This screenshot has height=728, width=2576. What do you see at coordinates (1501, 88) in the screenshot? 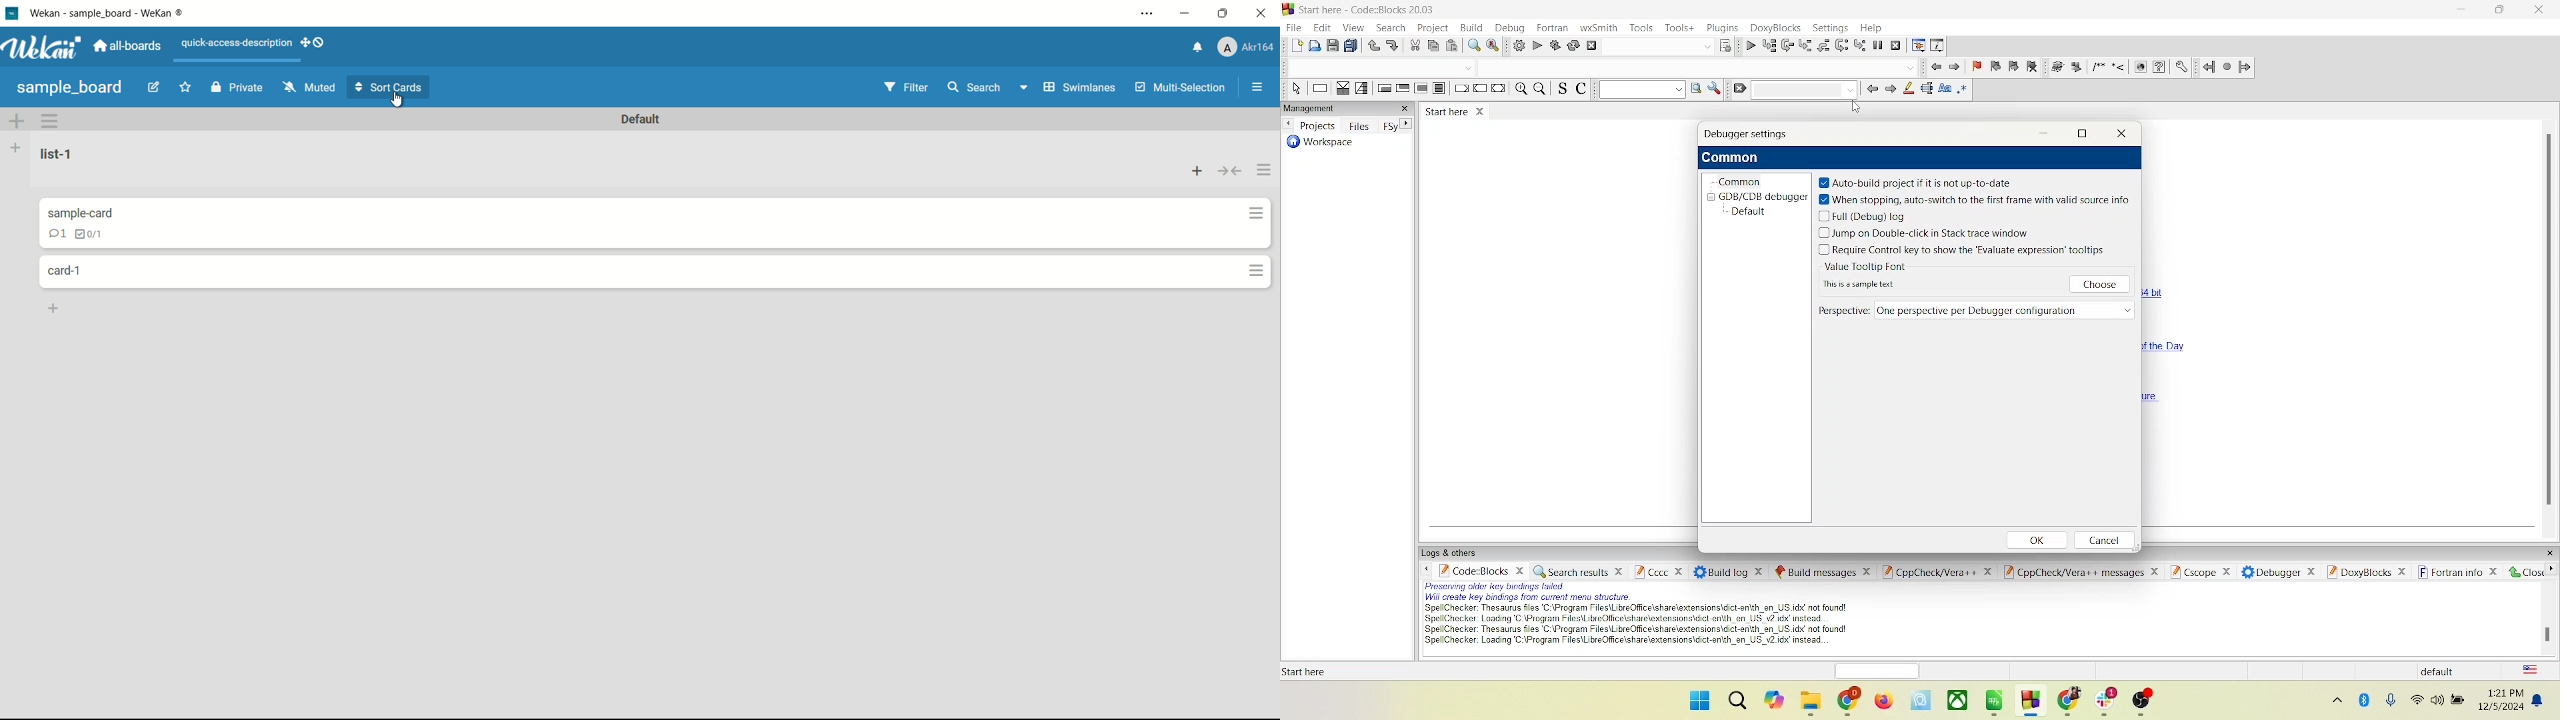
I see `return instruction` at bounding box center [1501, 88].